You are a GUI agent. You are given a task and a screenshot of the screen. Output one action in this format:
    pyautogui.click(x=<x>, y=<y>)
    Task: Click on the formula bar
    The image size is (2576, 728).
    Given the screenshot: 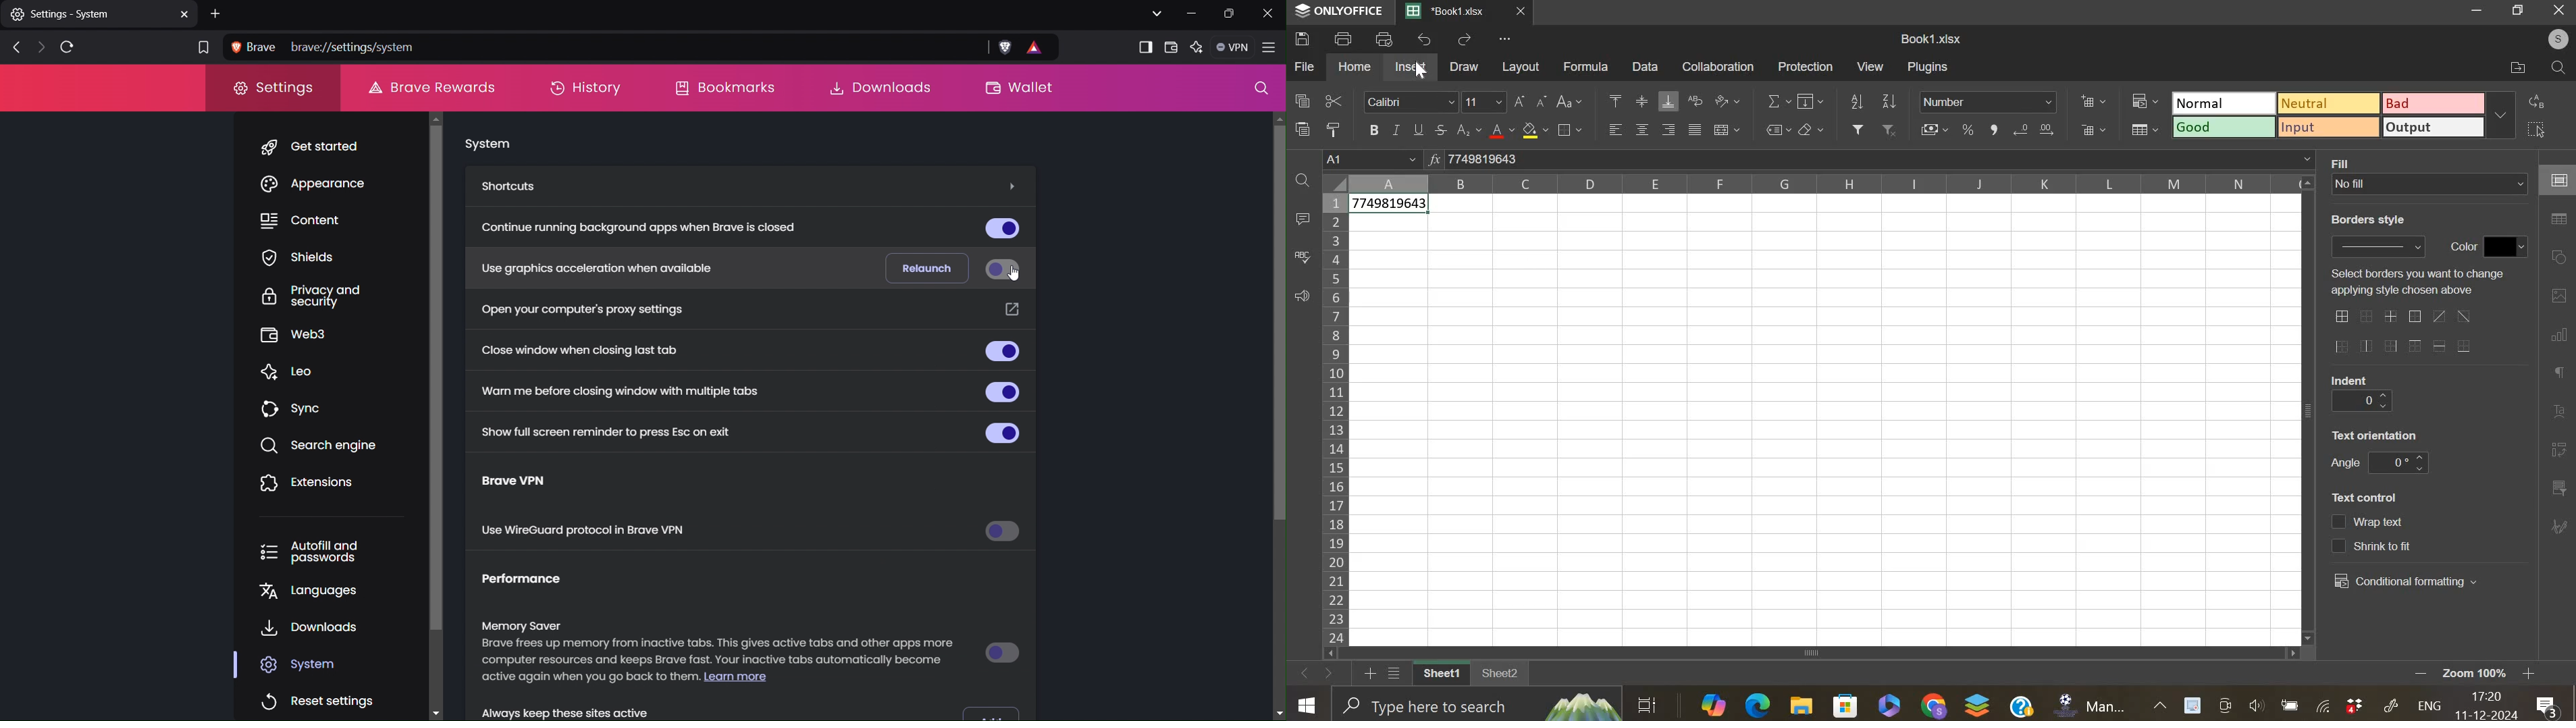 What is the action you would take?
    pyautogui.click(x=1881, y=157)
    